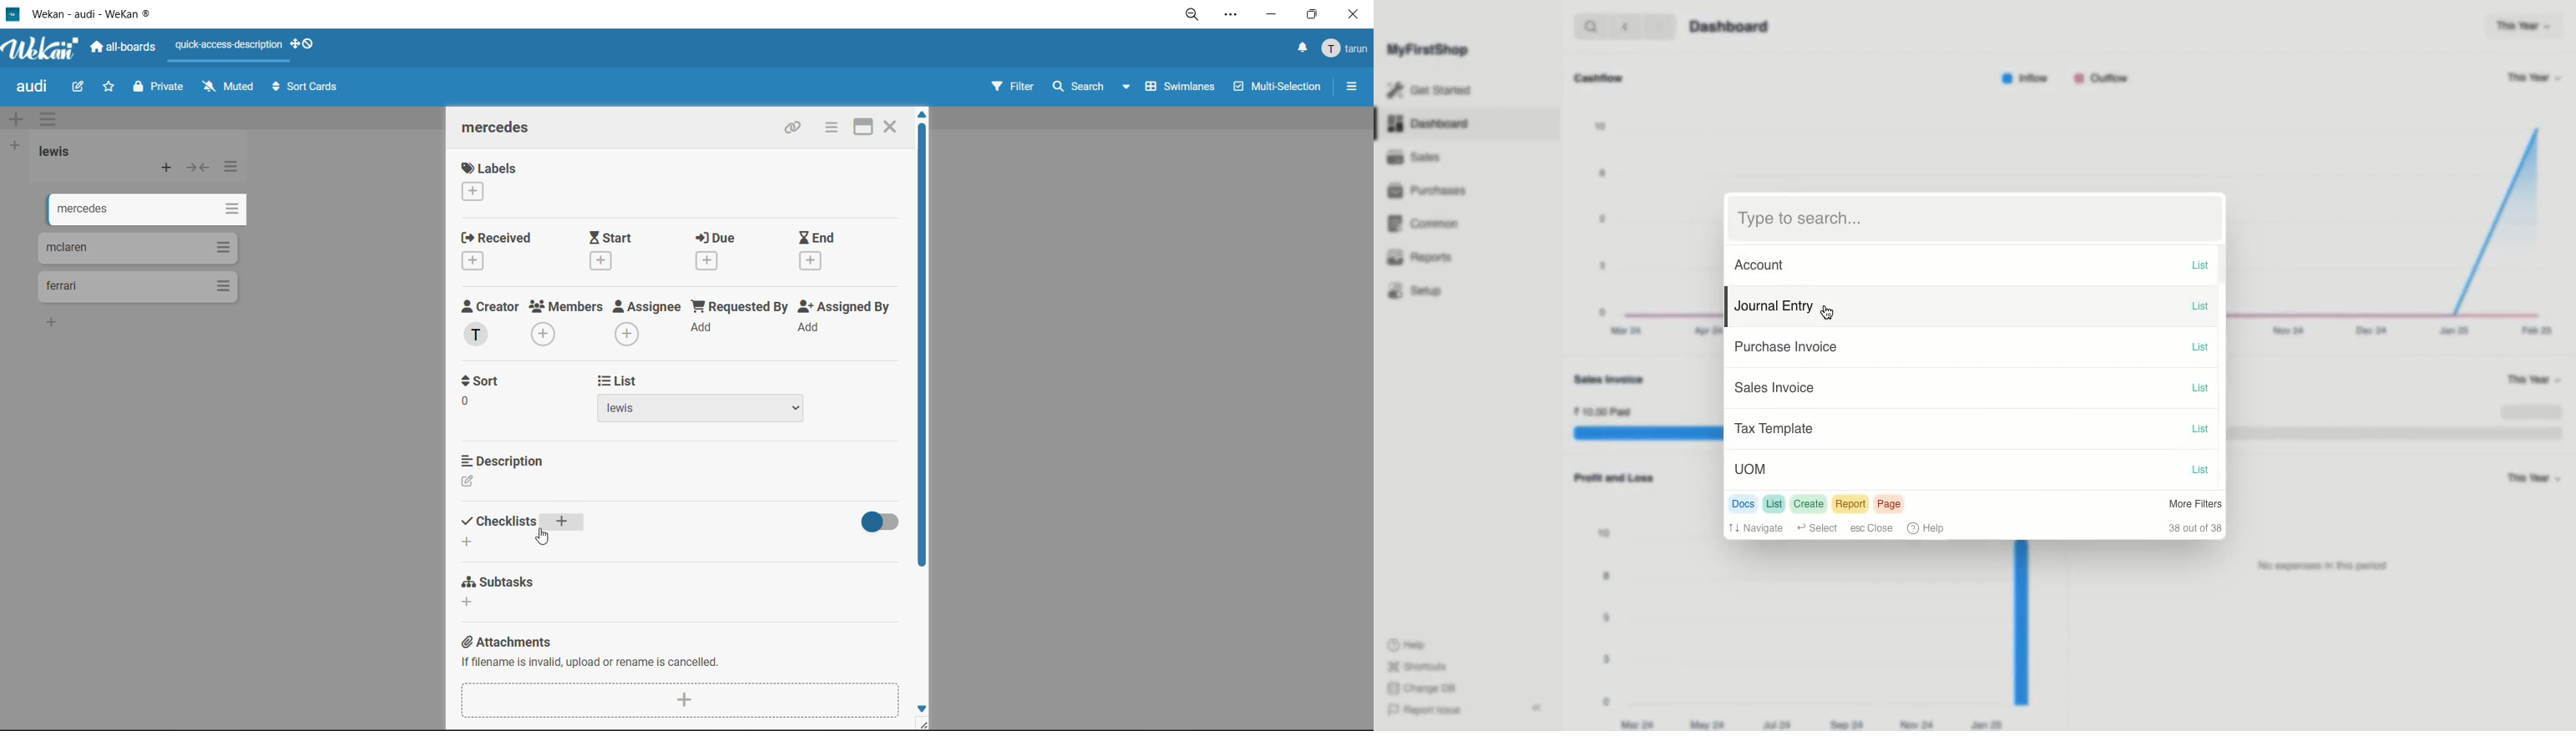  What do you see at coordinates (167, 171) in the screenshot?
I see `add card` at bounding box center [167, 171].